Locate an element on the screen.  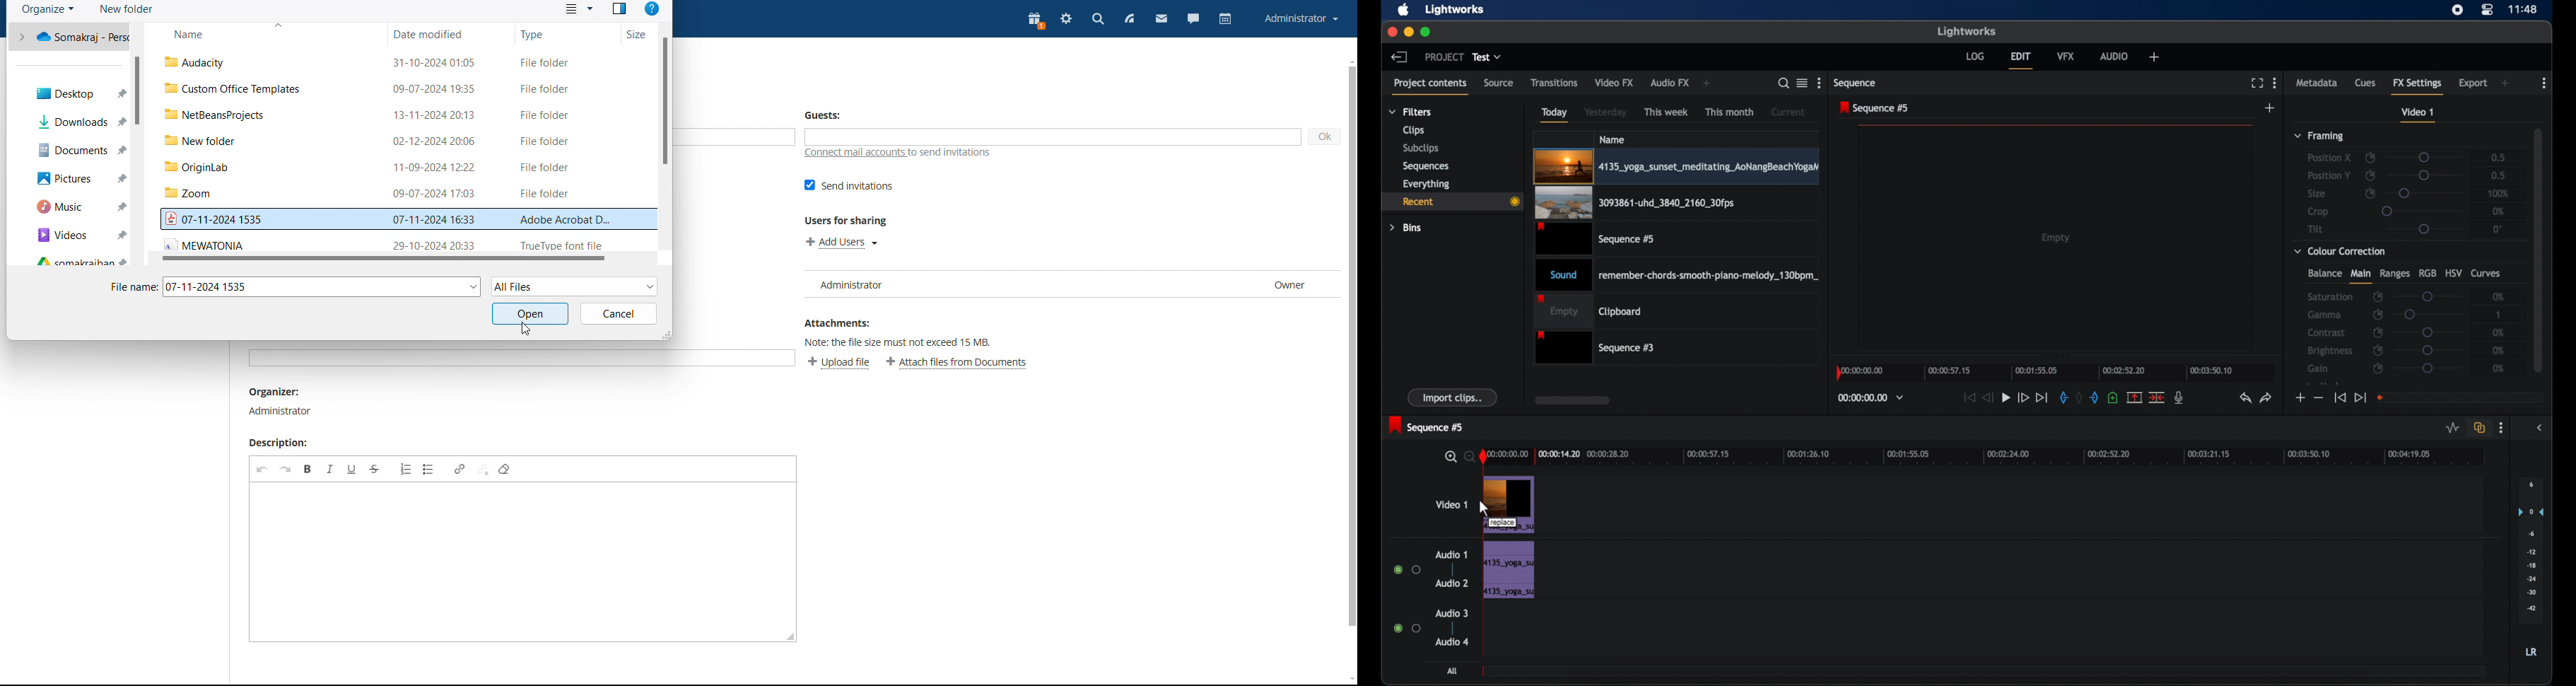
slider is located at coordinates (2429, 332).